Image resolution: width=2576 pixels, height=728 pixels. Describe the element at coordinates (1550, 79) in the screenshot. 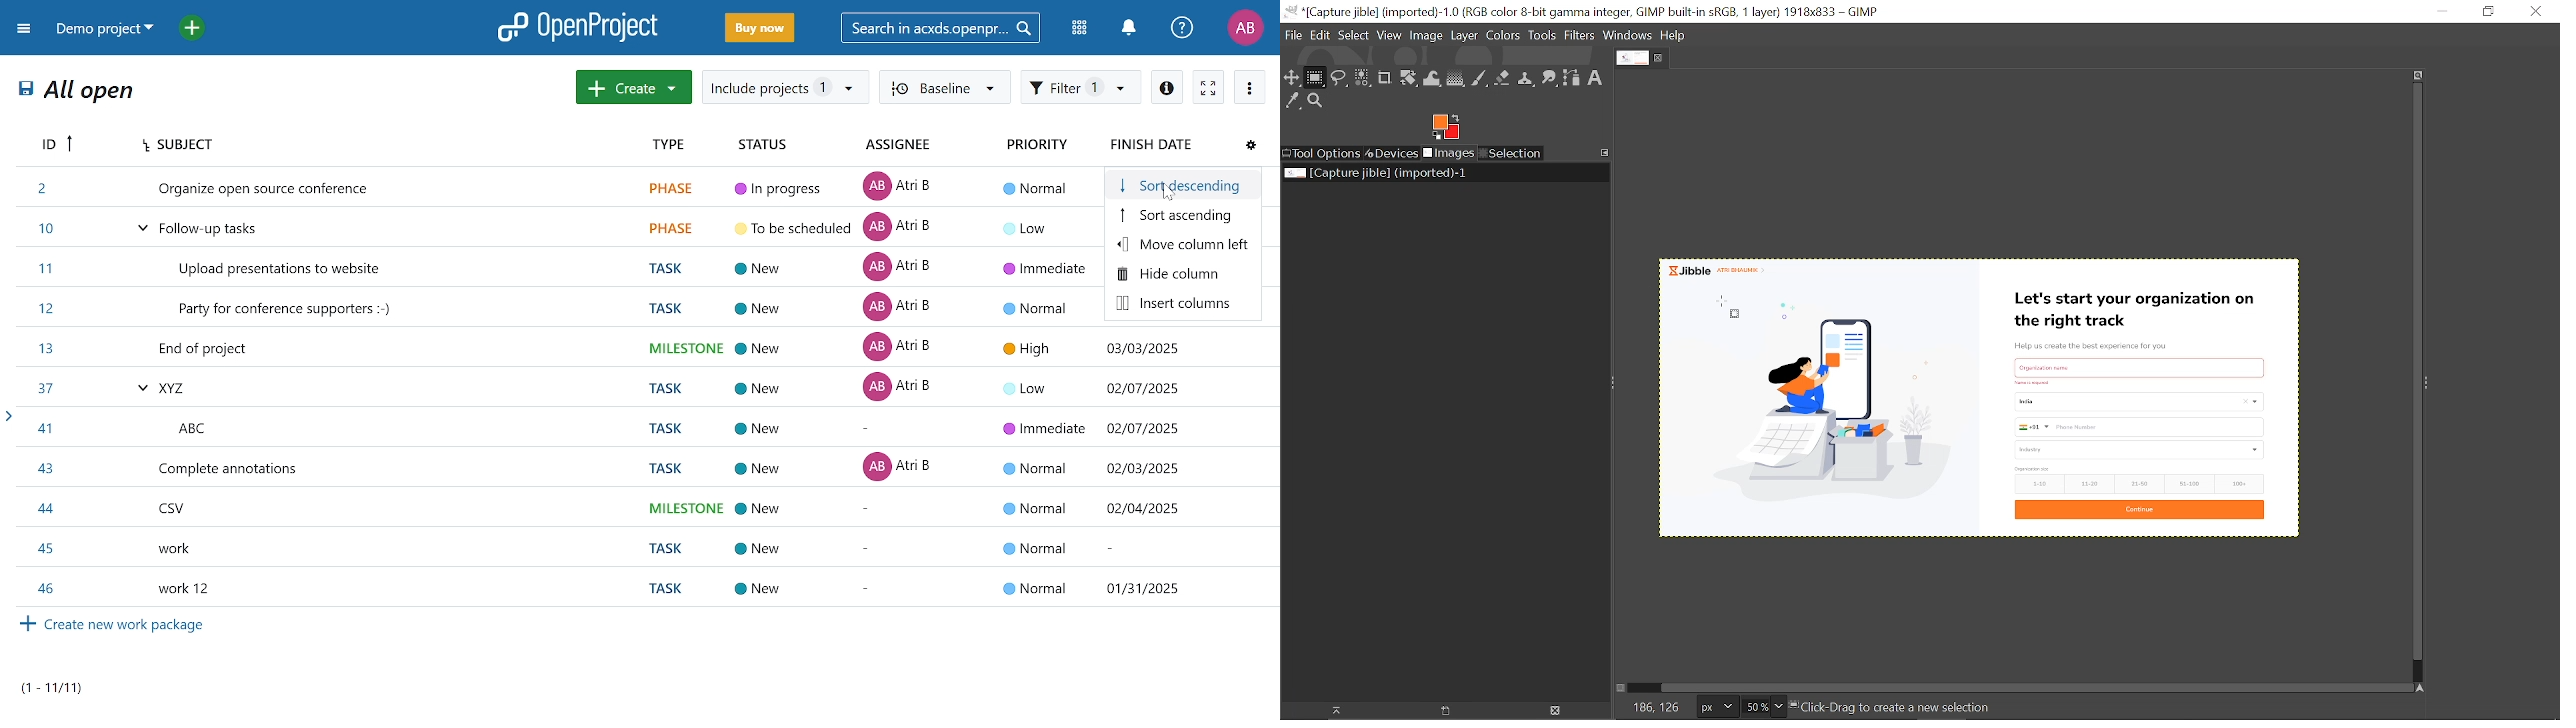

I see `Smudge tool` at that location.